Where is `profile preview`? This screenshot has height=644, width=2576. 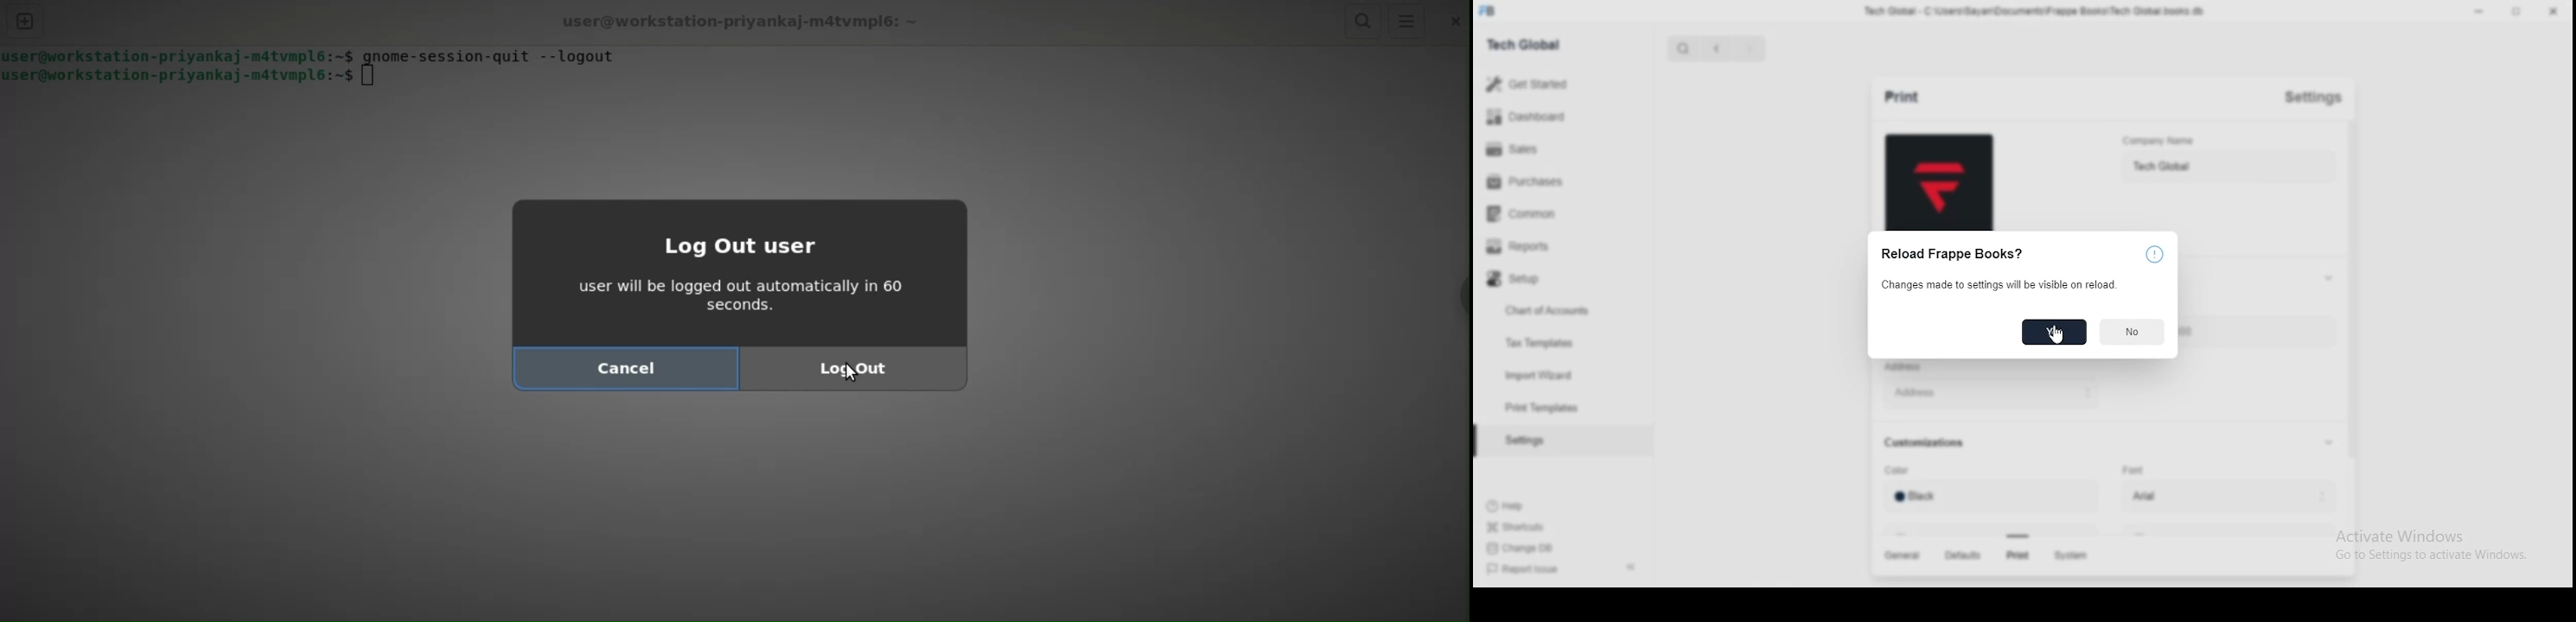 profile preview is located at coordinates (1939, 183).